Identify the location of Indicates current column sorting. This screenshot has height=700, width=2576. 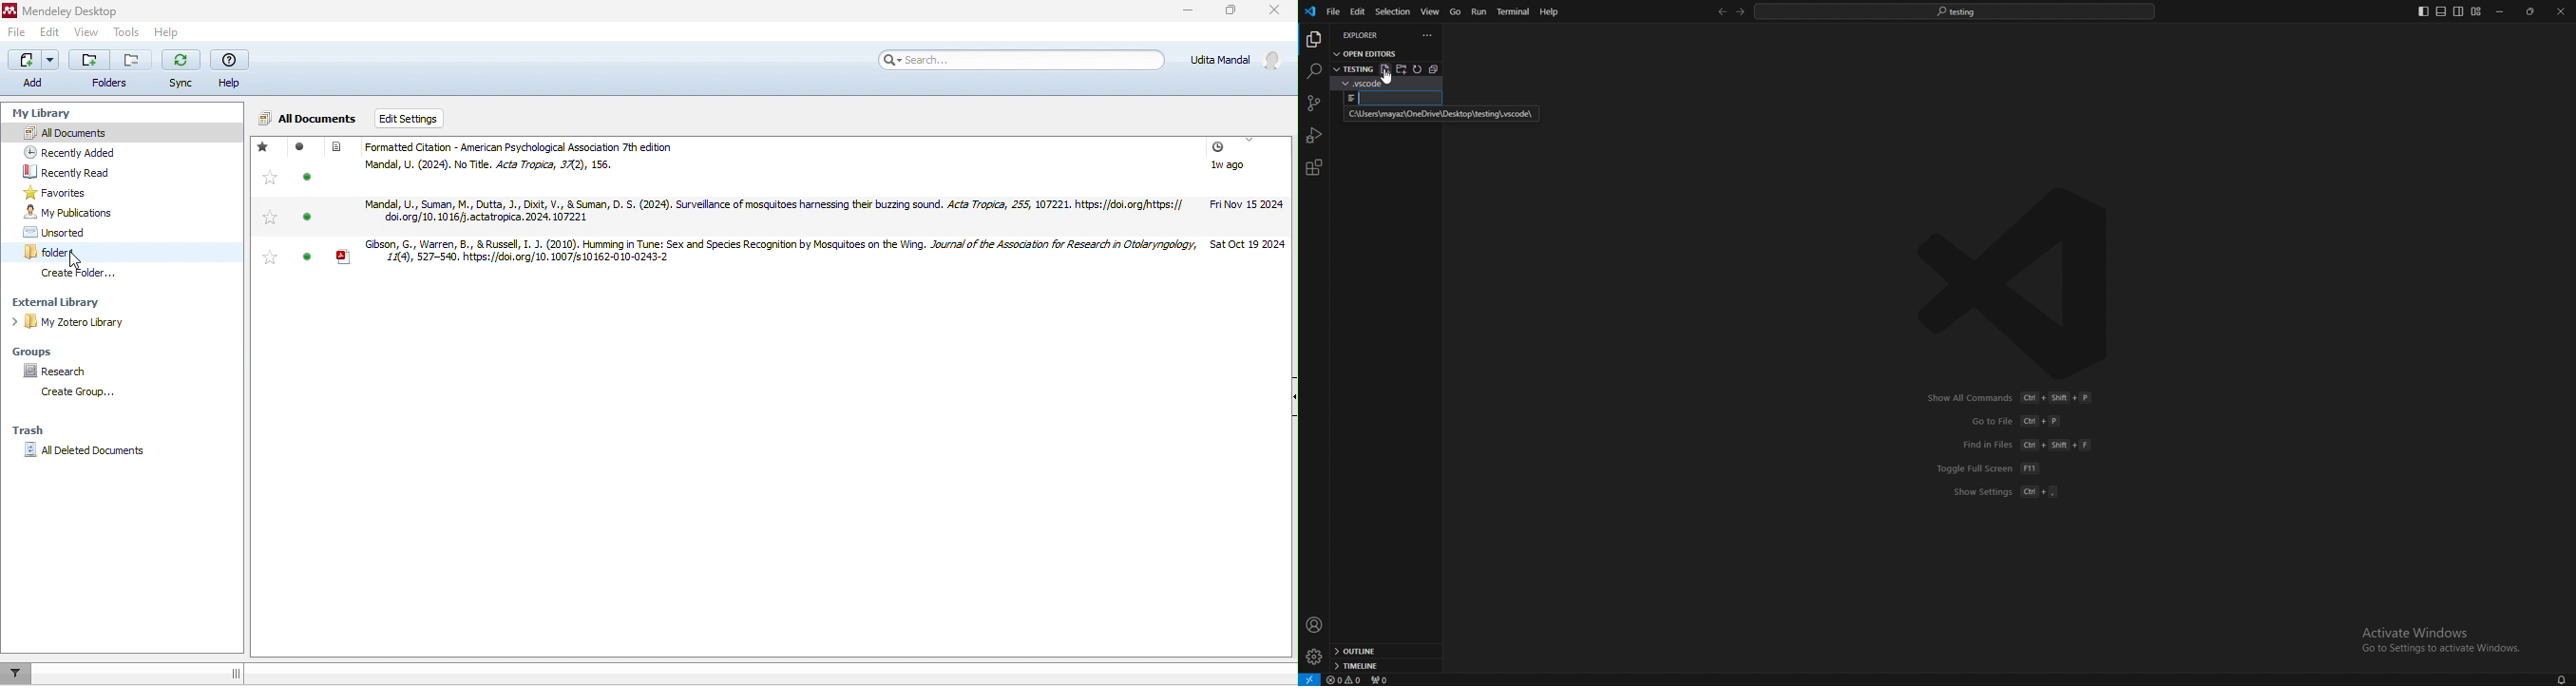
(1249, 140).